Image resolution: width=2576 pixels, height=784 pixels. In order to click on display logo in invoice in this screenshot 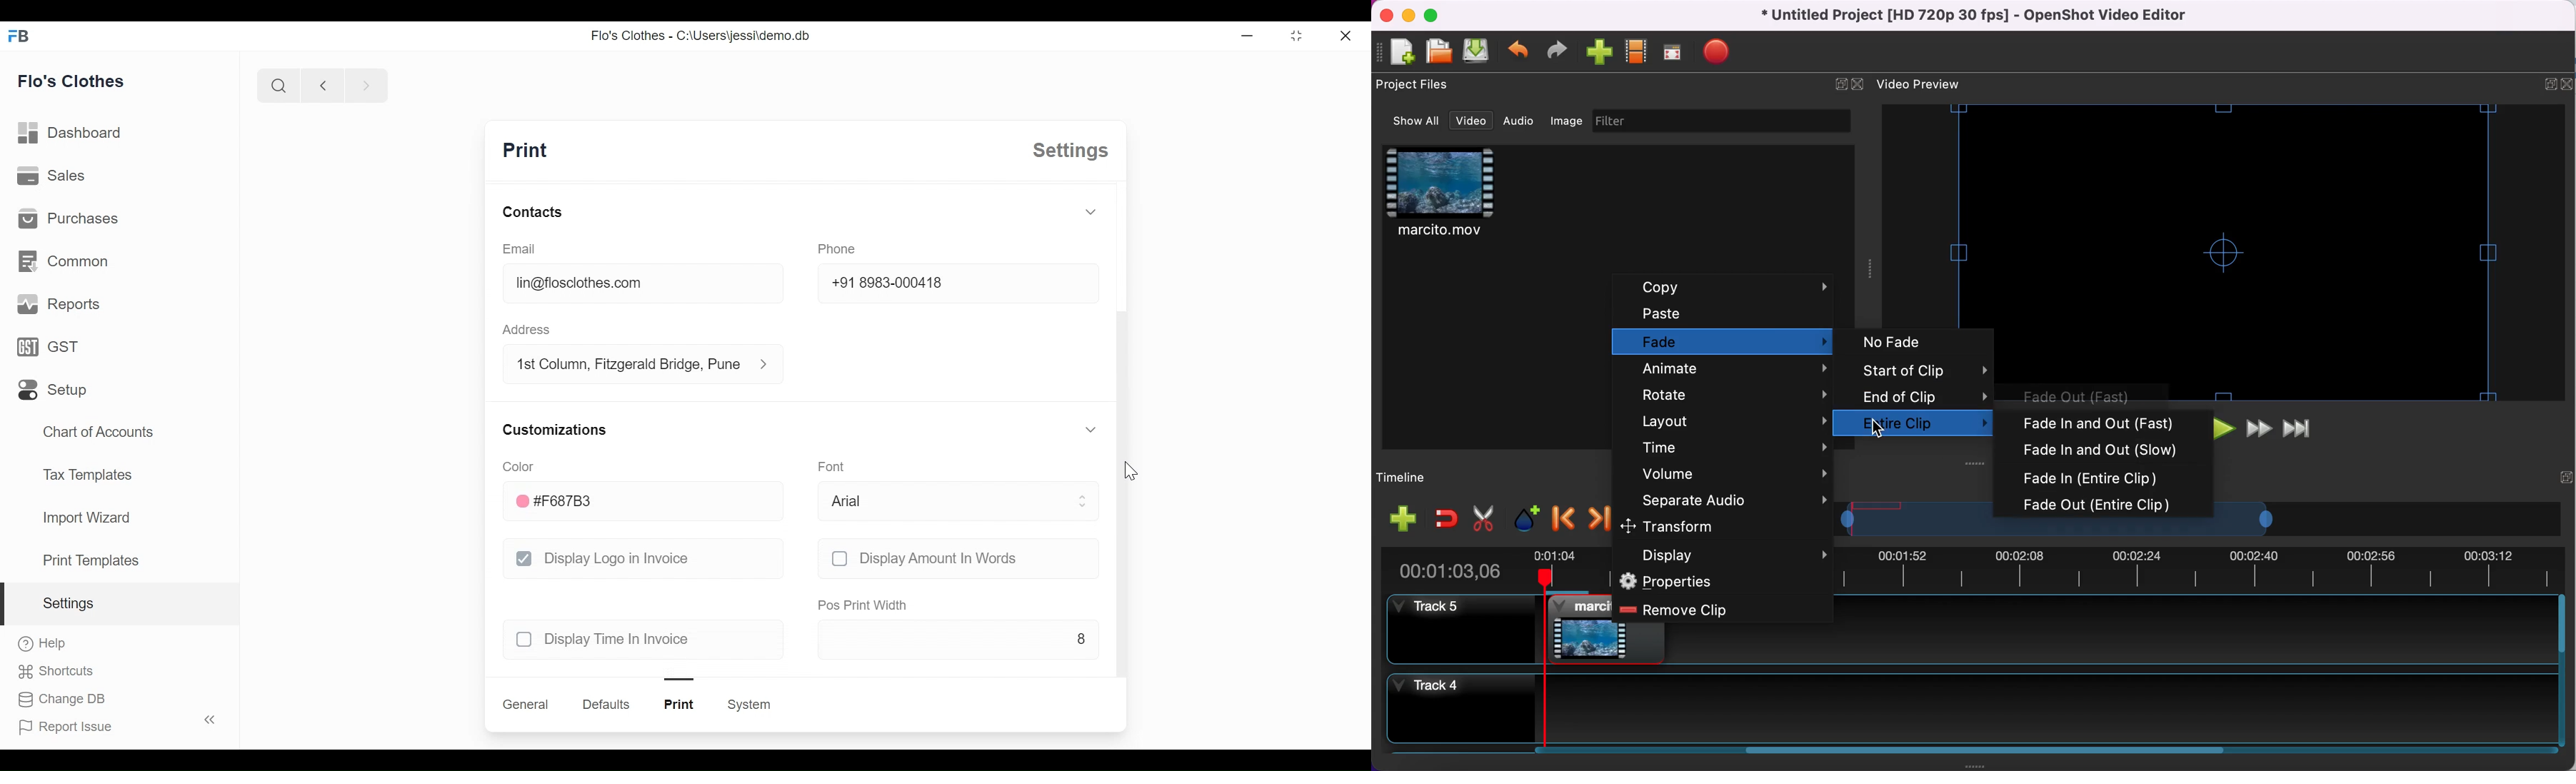, I will do `click(619, 558)`.